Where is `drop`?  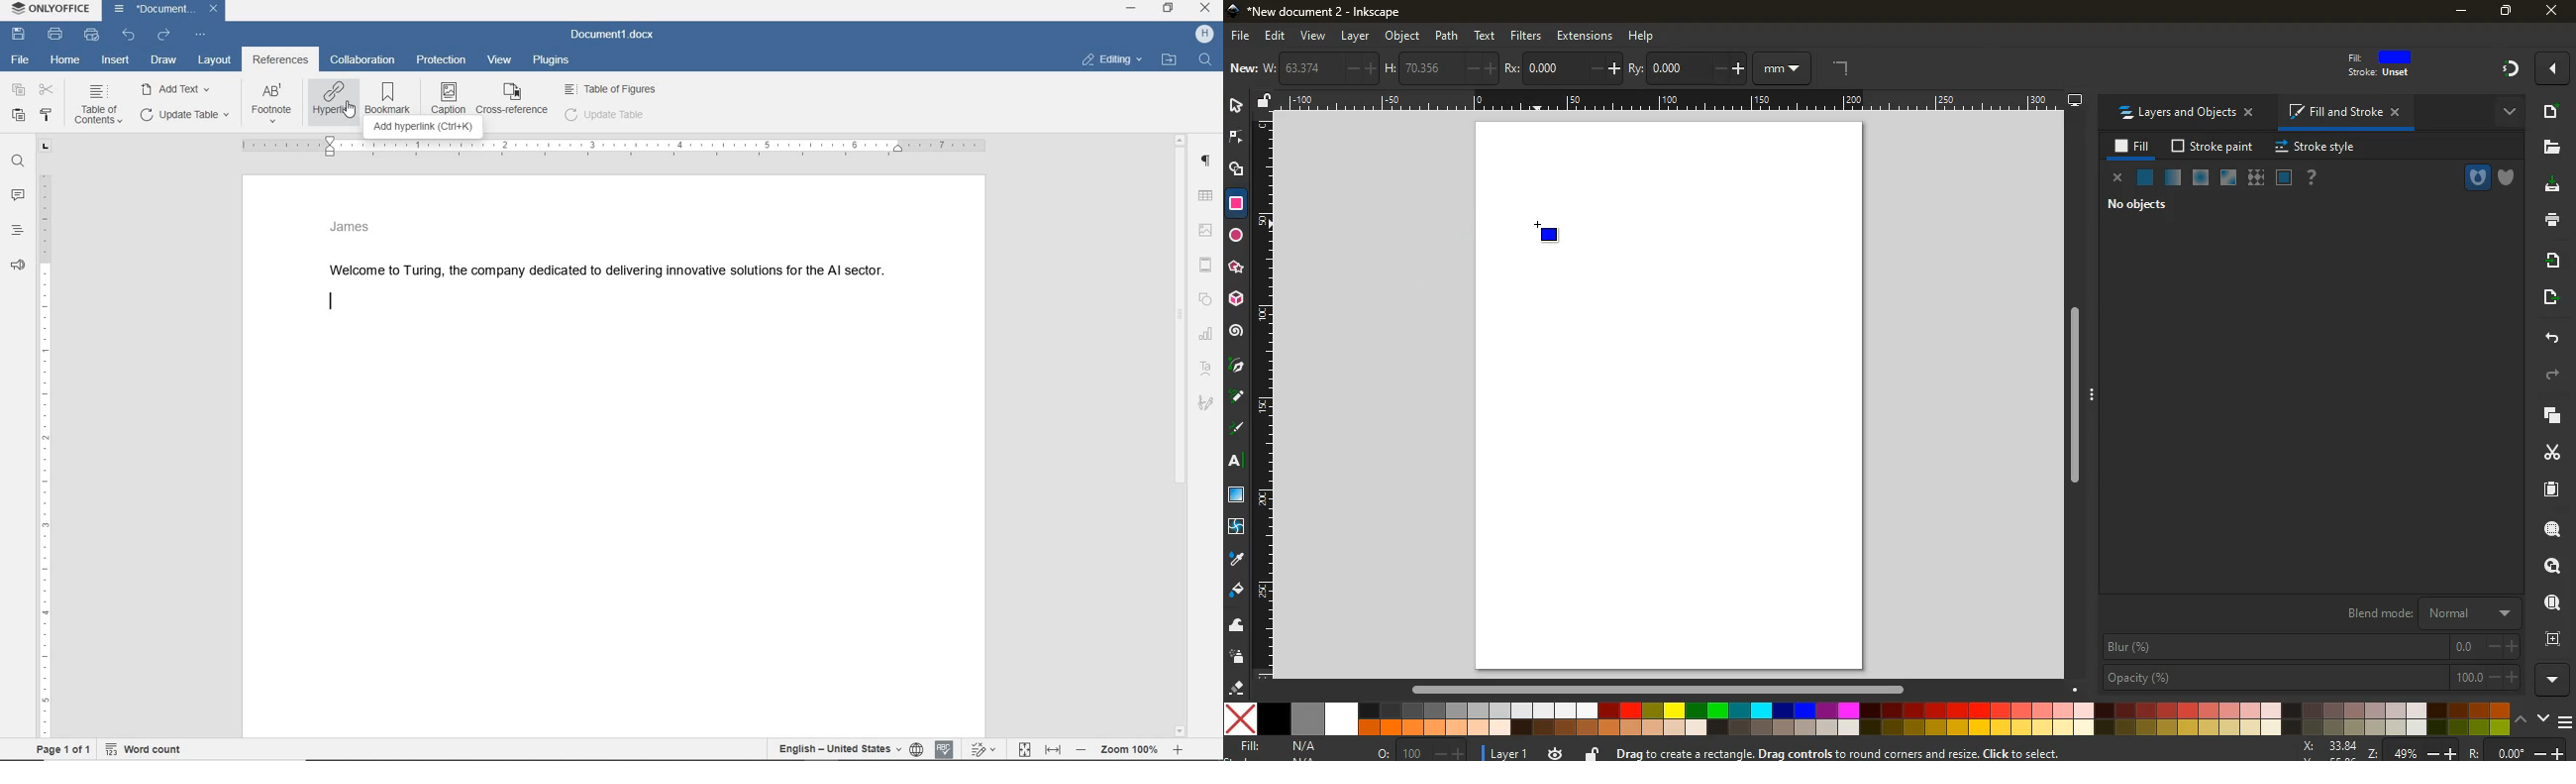 drop is located at coordinates (1238, 558).